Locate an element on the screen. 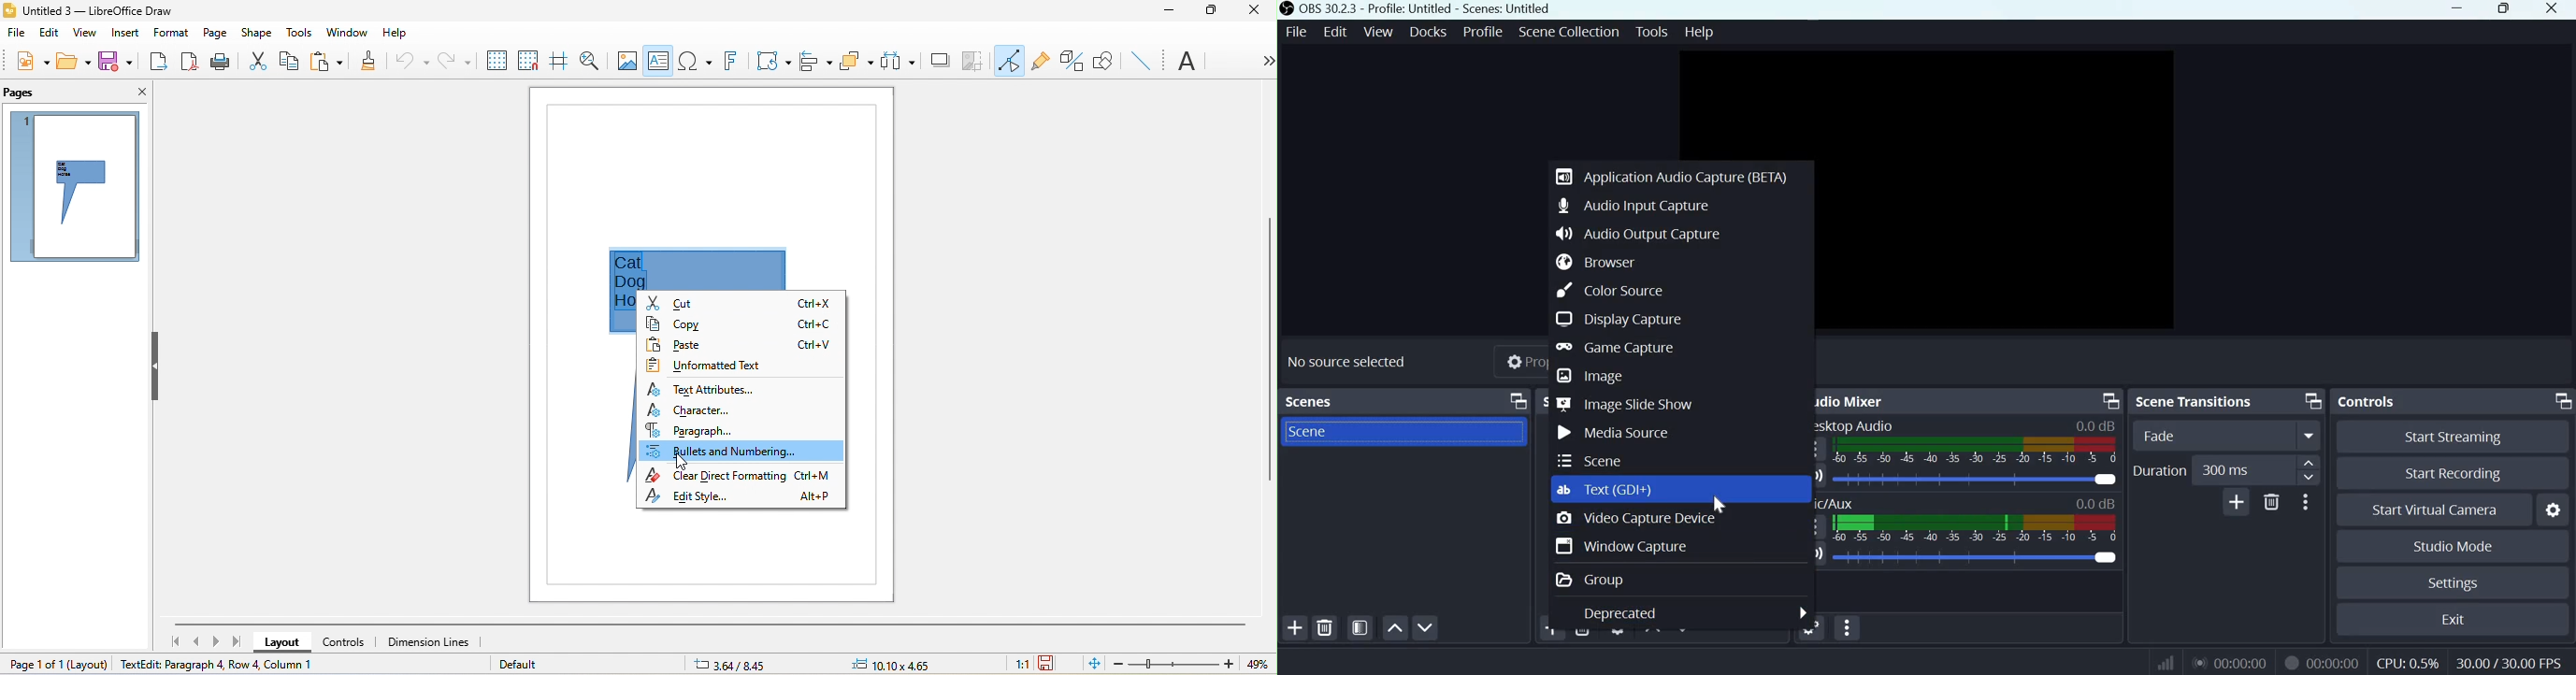  Audio Slider is located at coordinates (1975, 479).